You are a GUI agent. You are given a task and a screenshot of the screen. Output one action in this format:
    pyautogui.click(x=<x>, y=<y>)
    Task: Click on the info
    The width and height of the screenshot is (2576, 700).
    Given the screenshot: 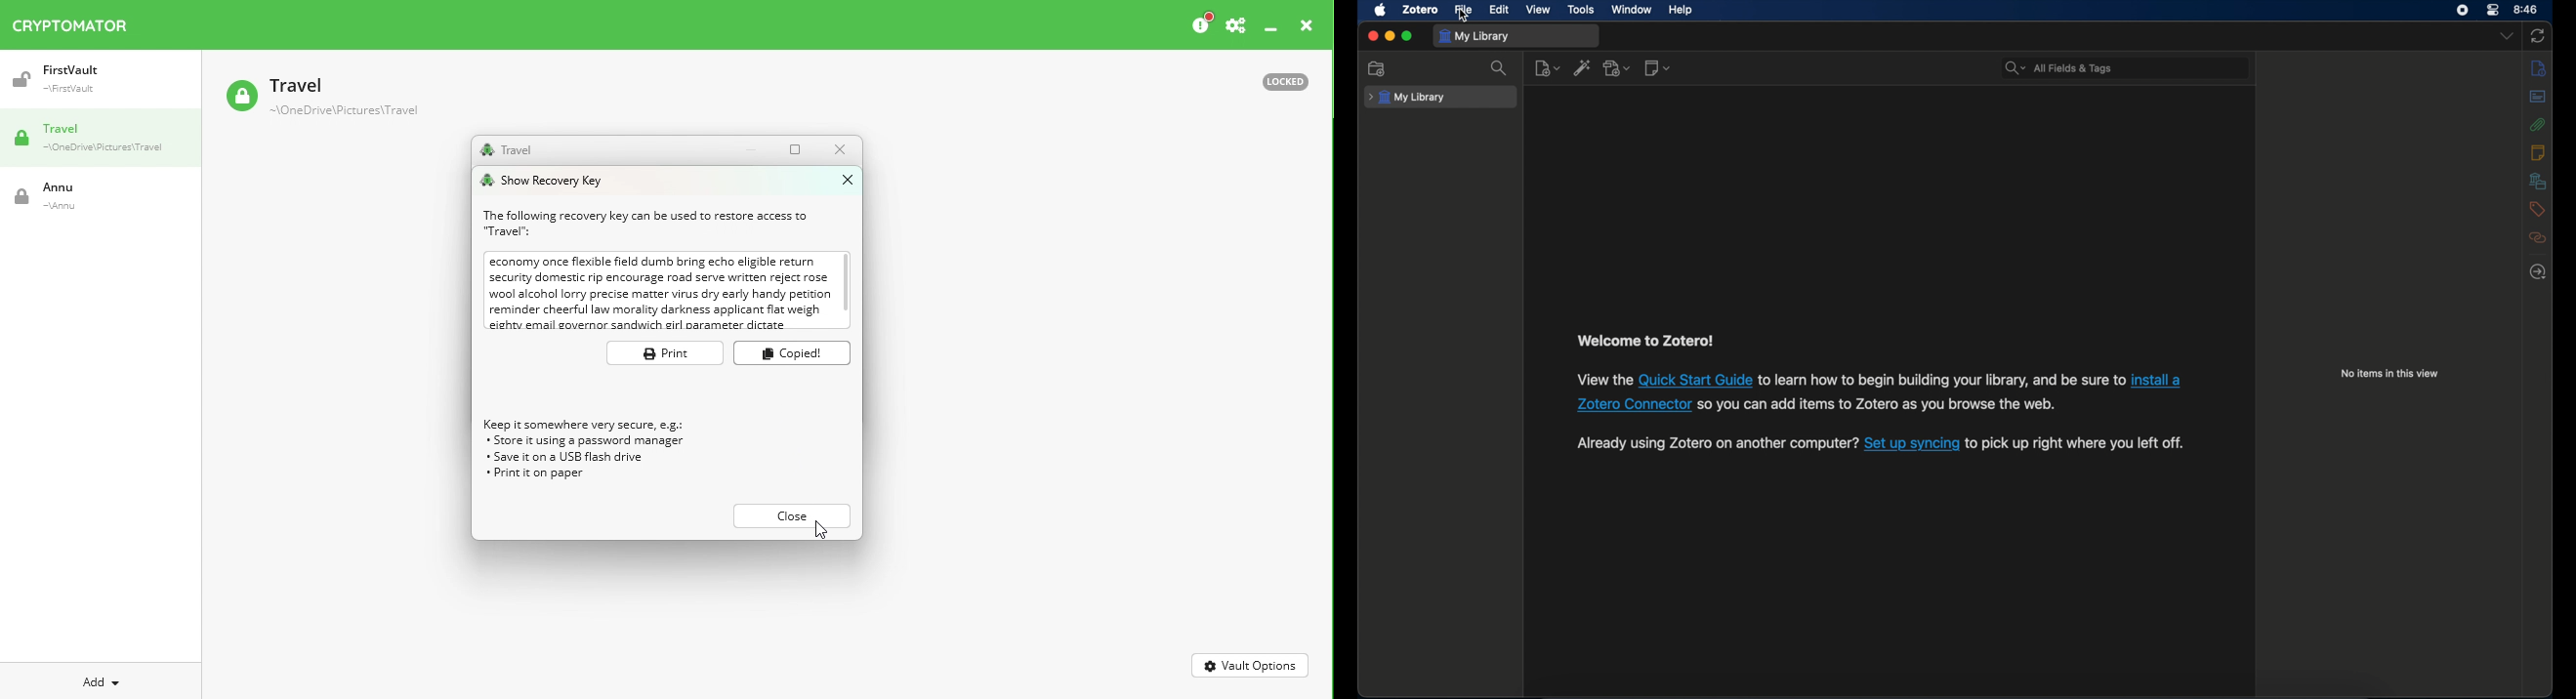 What is the action you would take?
    pyautogui.click(x=2541, y=67)
    